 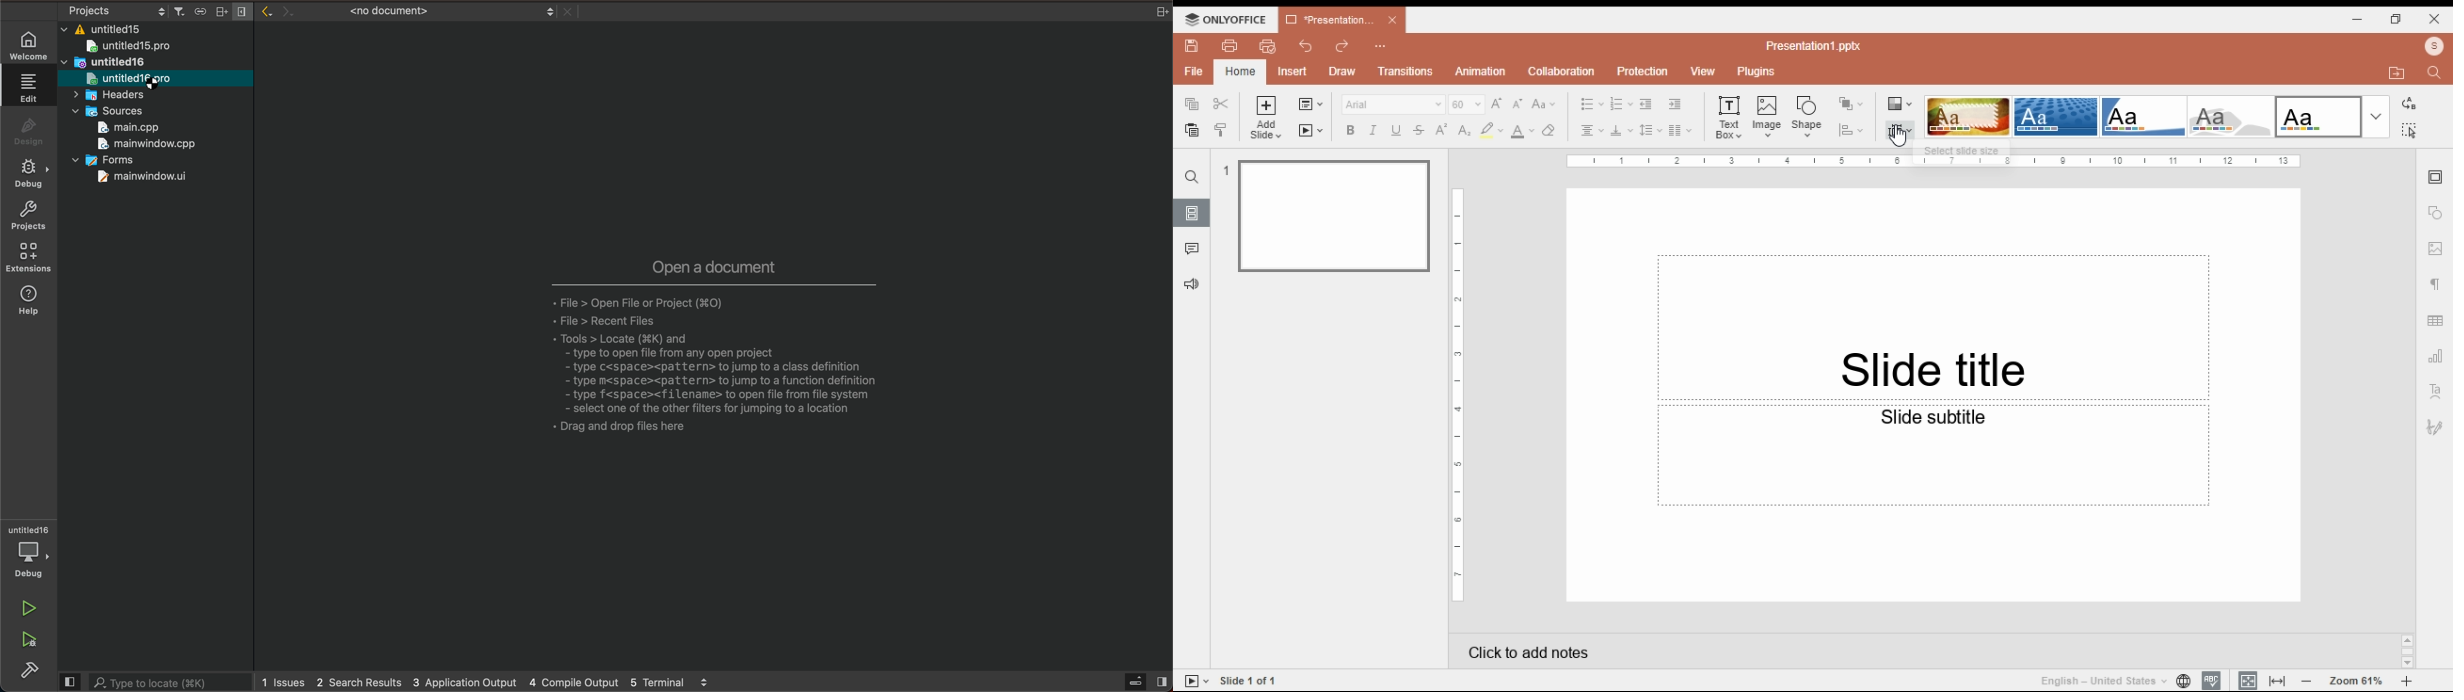 I want to click on home, so click(x=1239, y=72).